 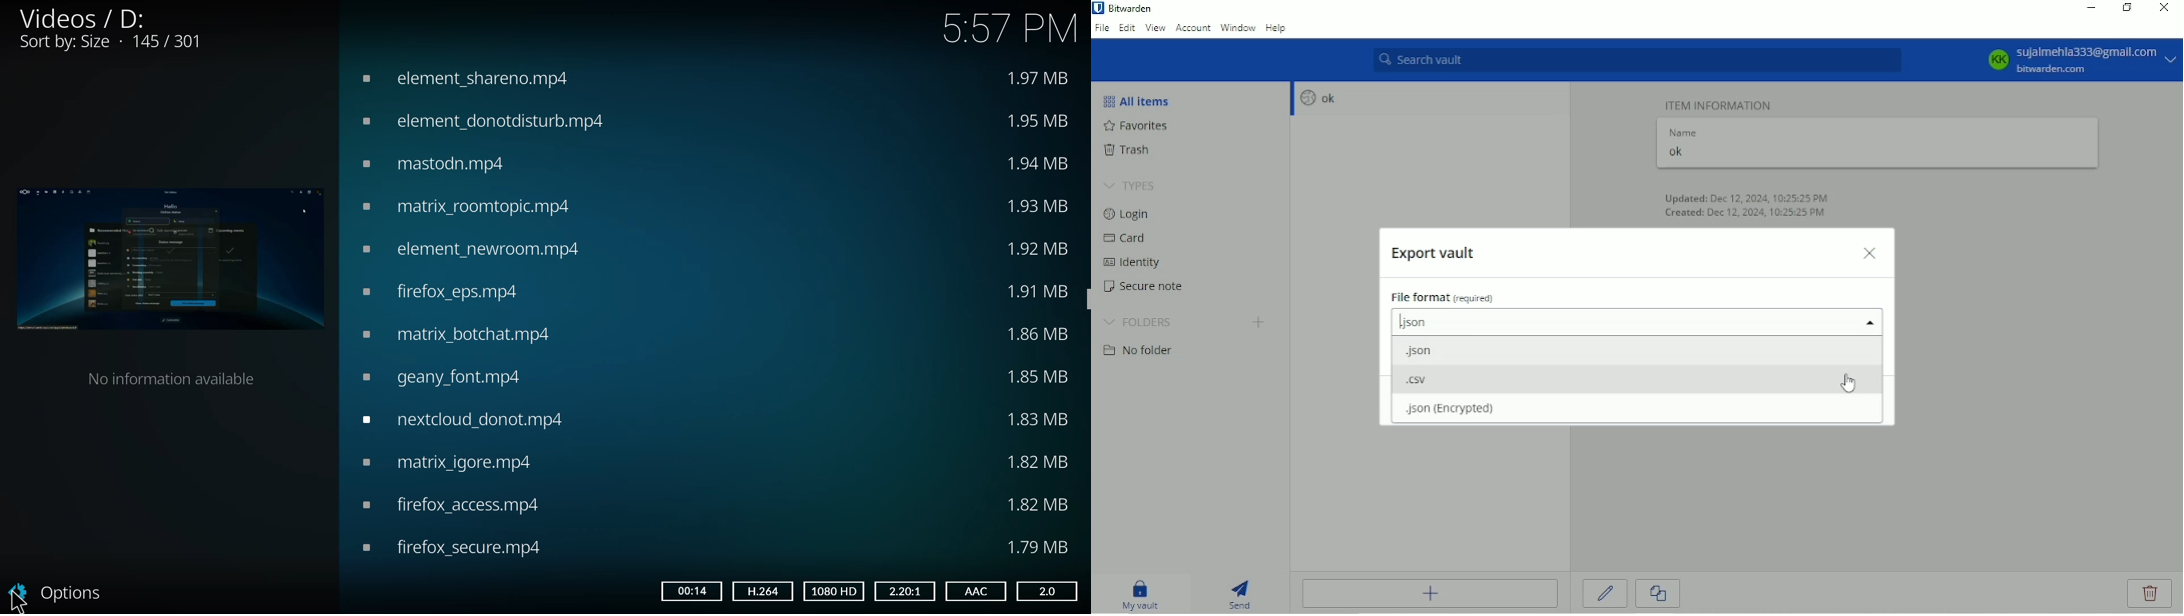 What do you see at coordinates (1039, 418) in the screenshot?
I see `size` at bounding box center [1039, 418].